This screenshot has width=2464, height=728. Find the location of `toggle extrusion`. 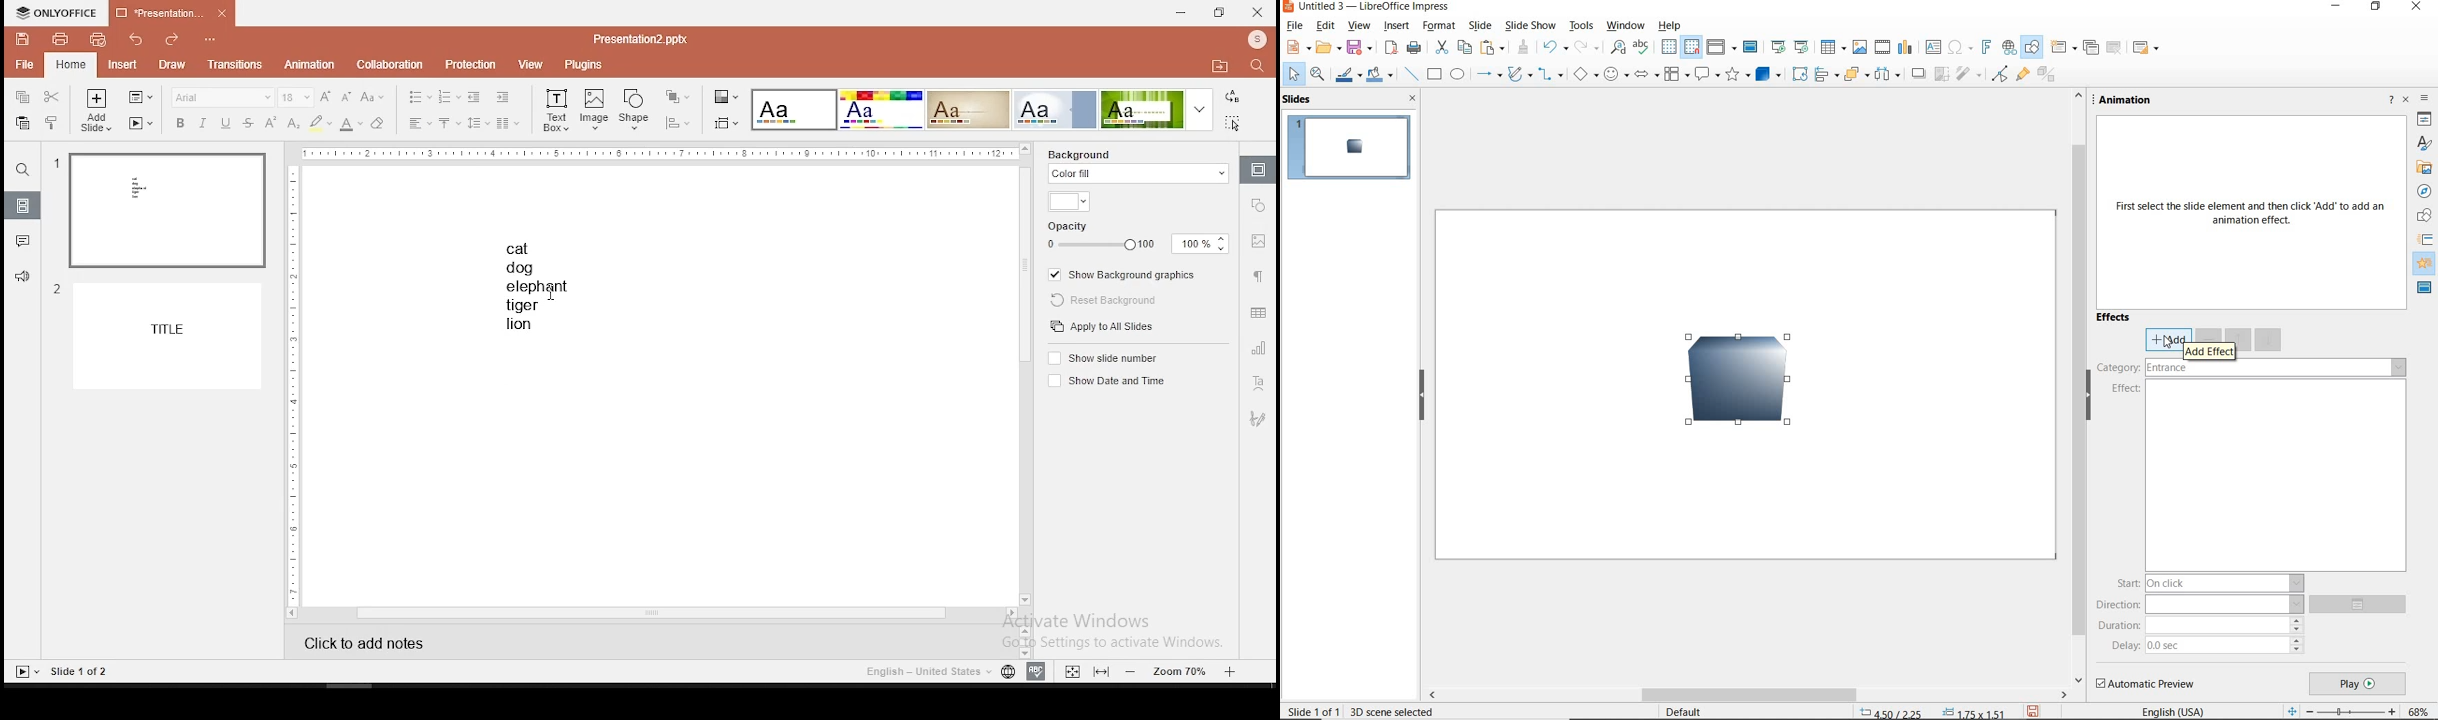

toggle extrusion is located at coordinates (2049, 77).